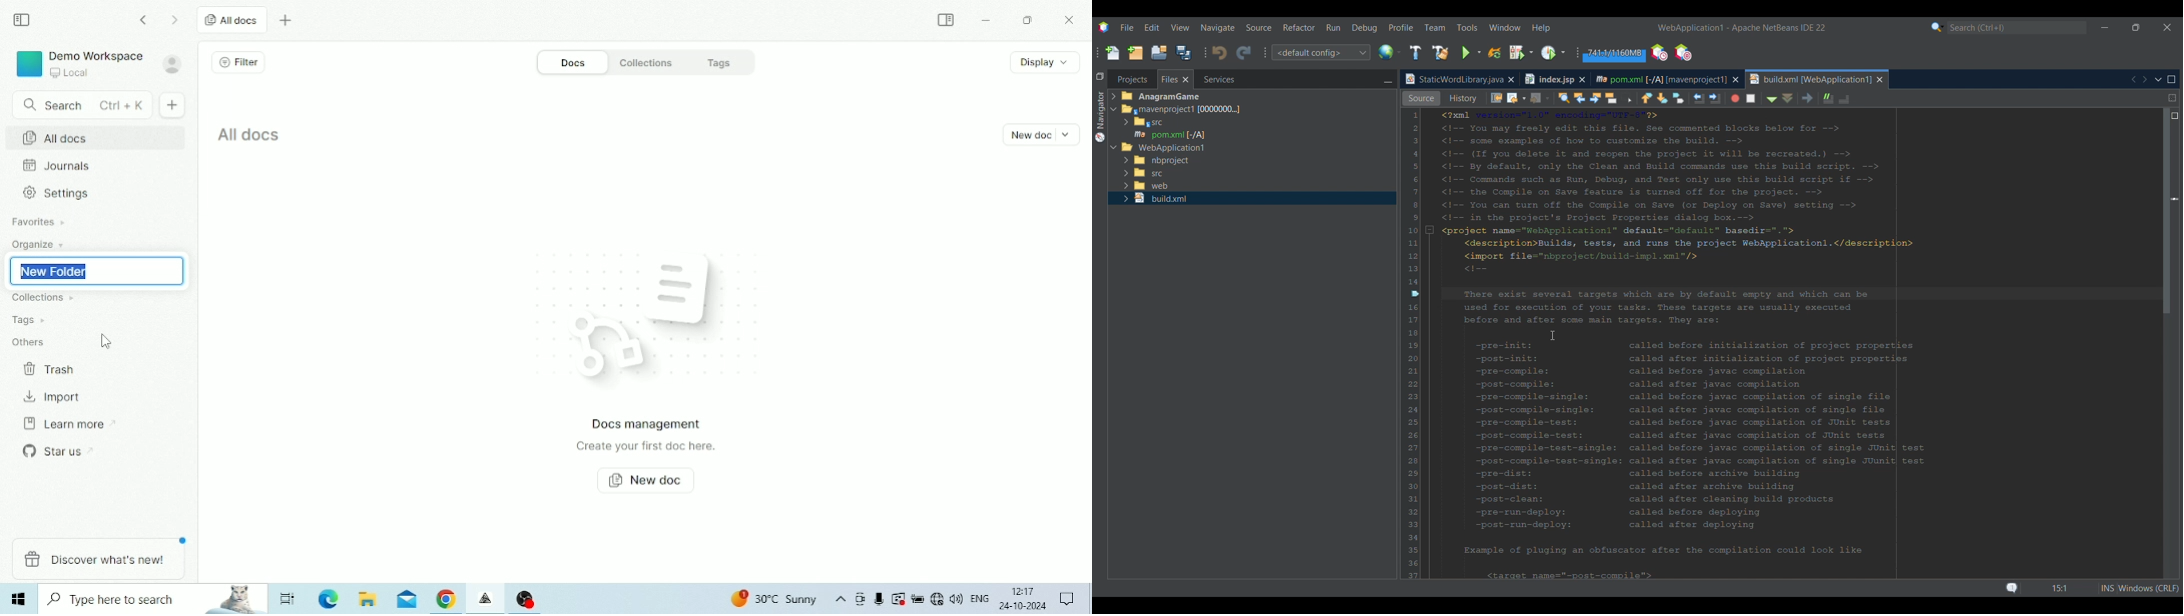  Describe the element at coordinates (1511, 80) in the screenshot. I see `Close tab` at that location.